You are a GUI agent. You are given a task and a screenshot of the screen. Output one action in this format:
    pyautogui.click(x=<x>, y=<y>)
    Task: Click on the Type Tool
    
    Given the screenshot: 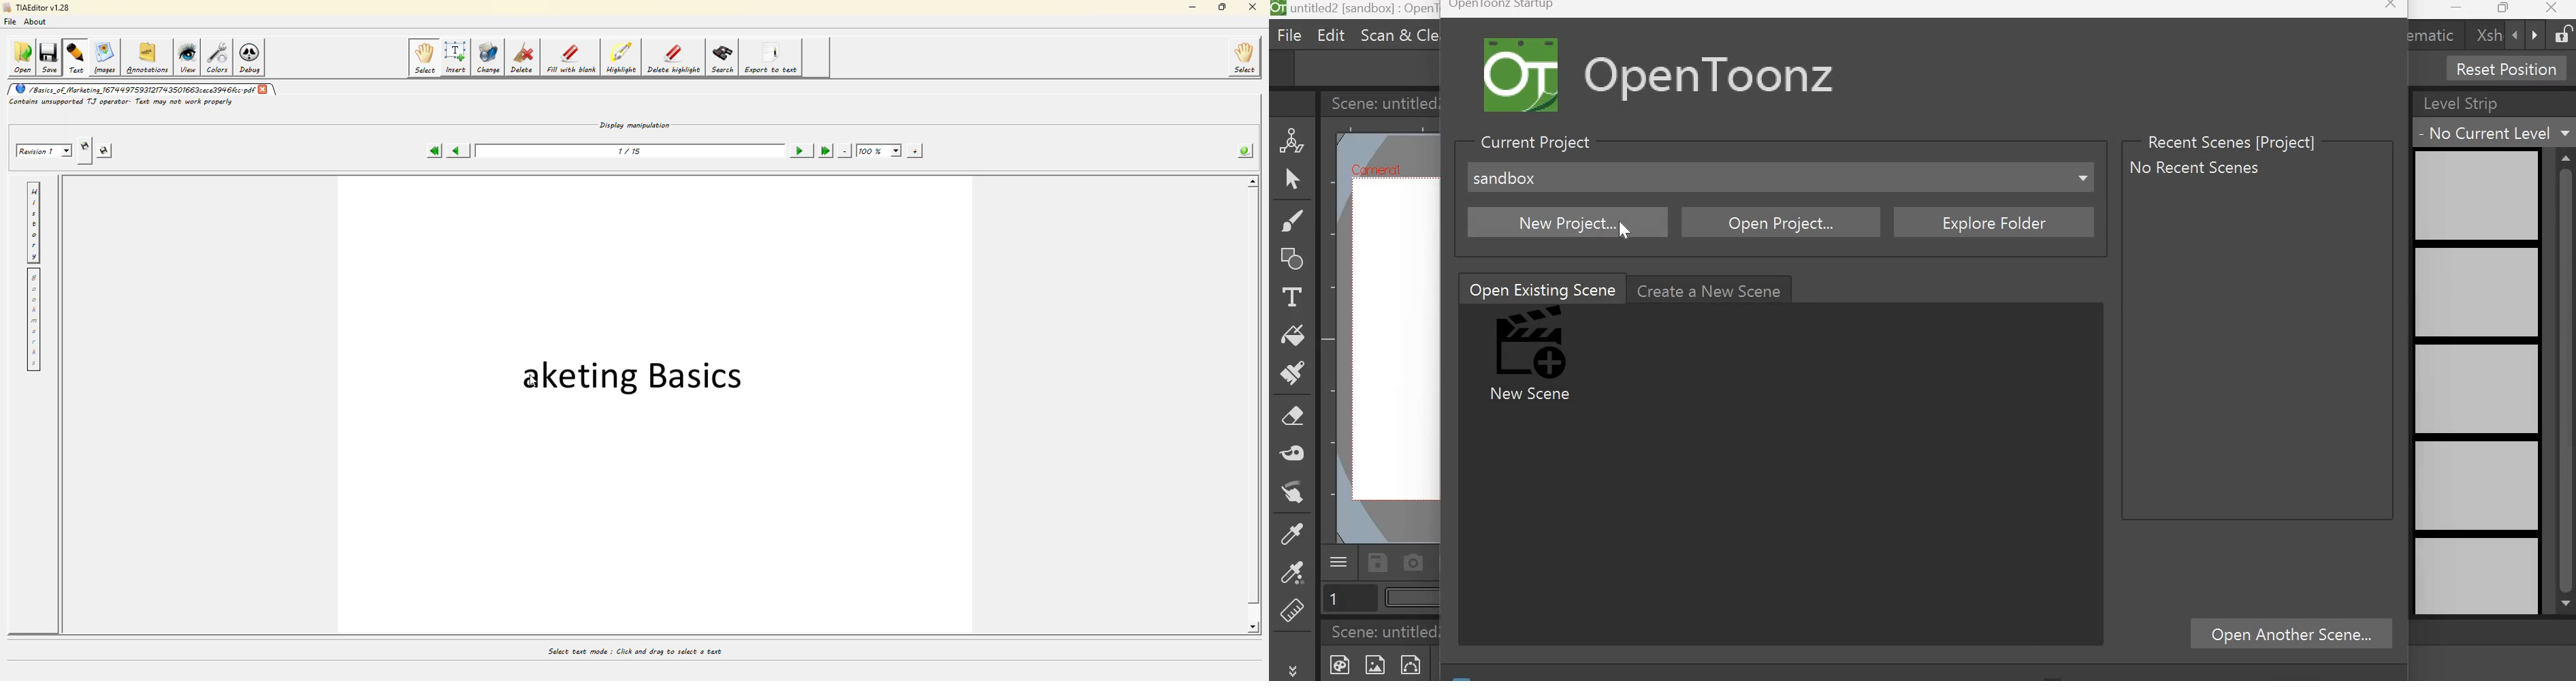 What is the action you would take?
    pyautogui.click(x=1290, y=299)
    